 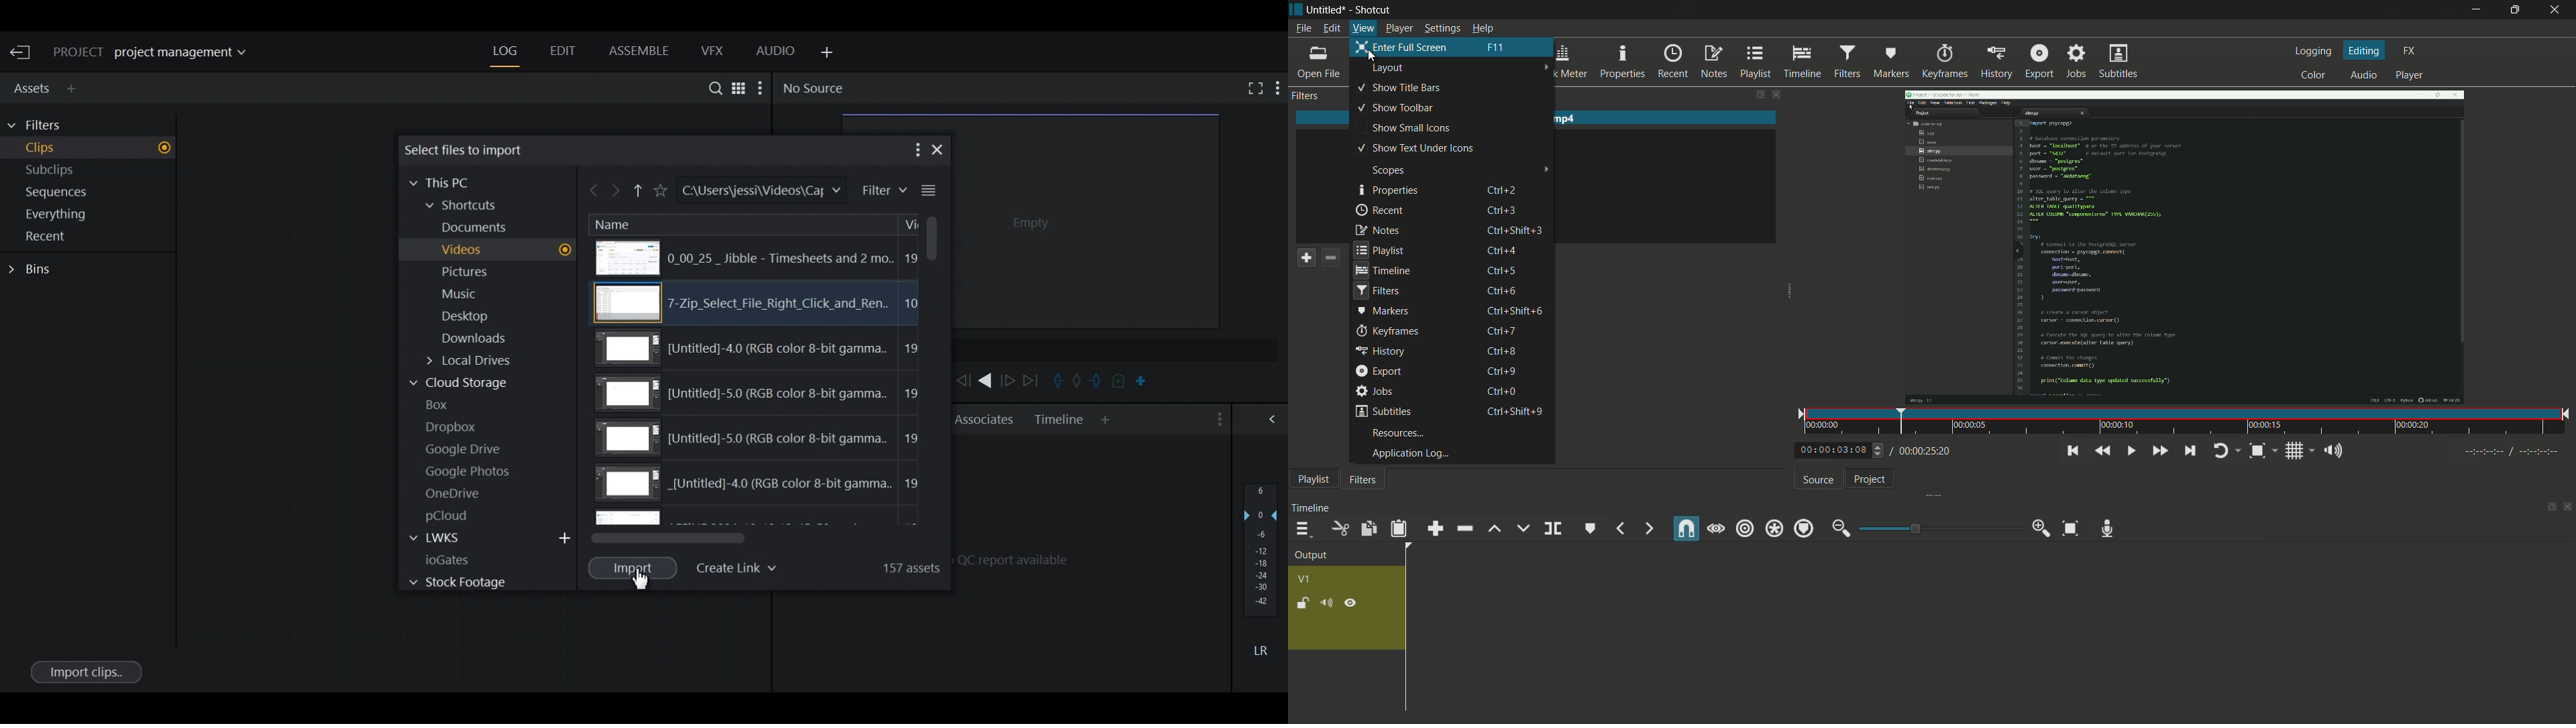 What do you see at coordinates (645, 581) in the screenshot?
I see `Cursor` at bounding box center [645, 581].